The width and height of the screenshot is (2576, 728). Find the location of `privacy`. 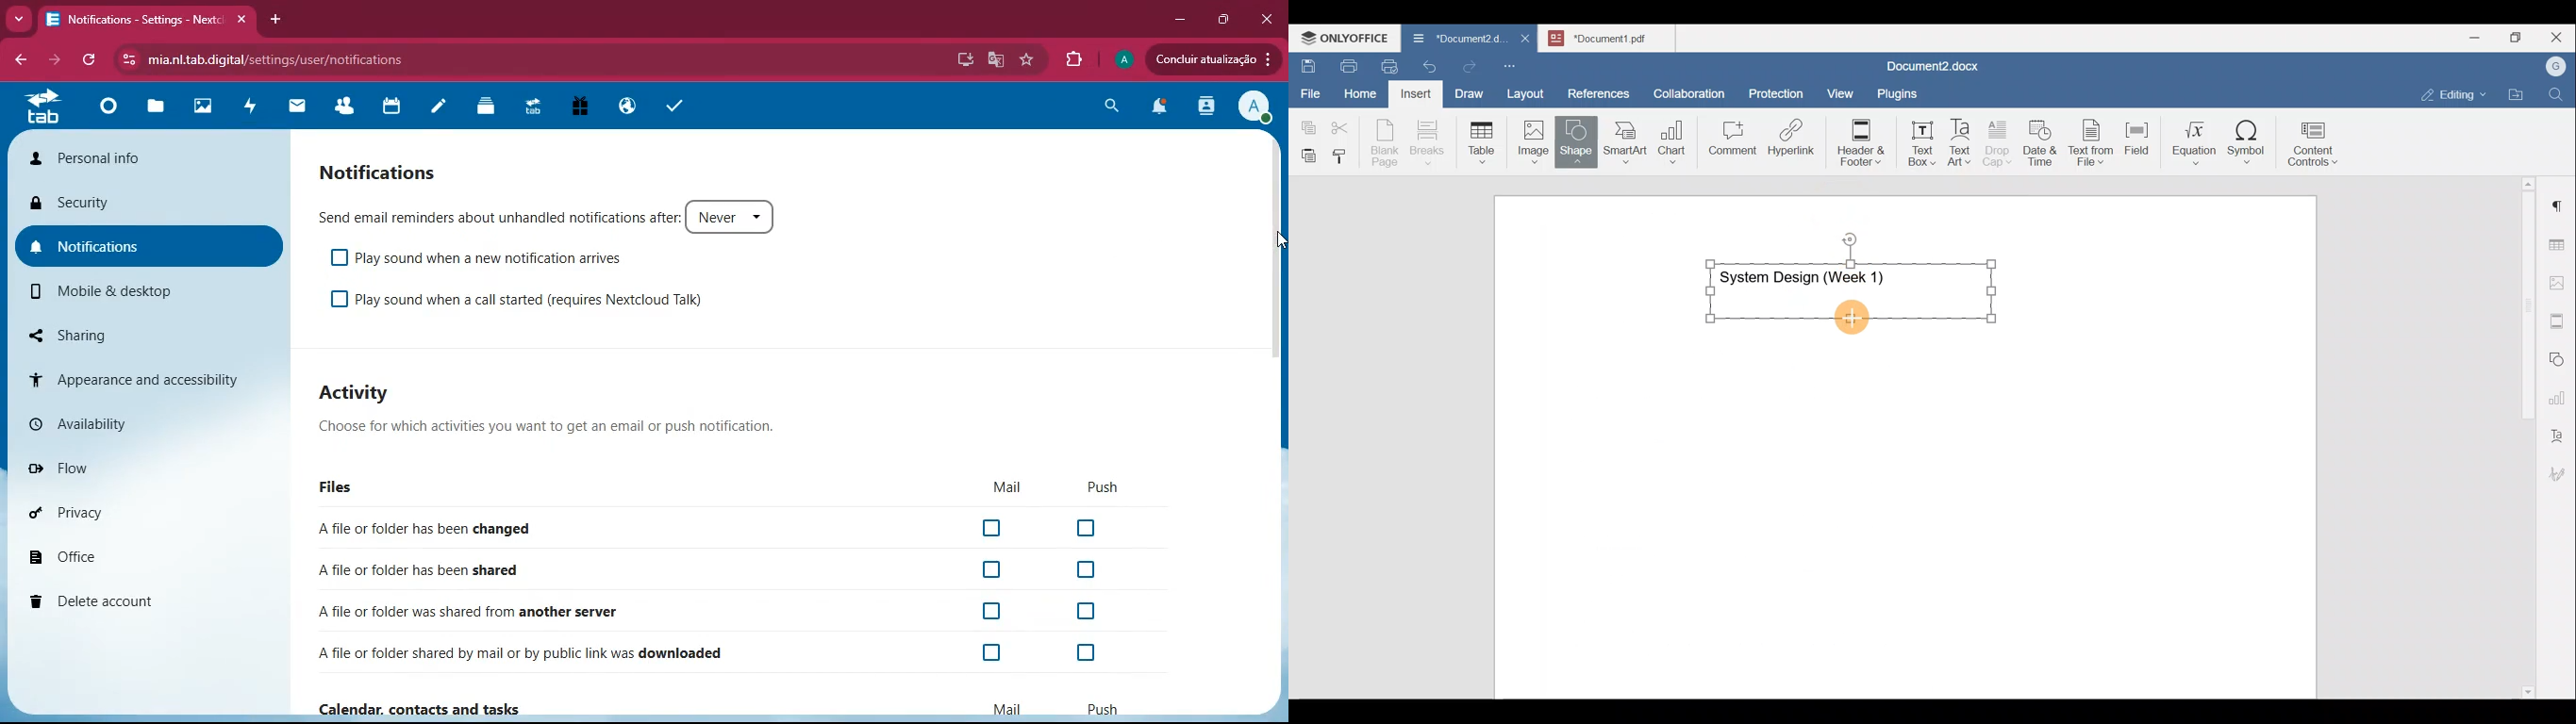

privacy is located at coordinates (128, 515).